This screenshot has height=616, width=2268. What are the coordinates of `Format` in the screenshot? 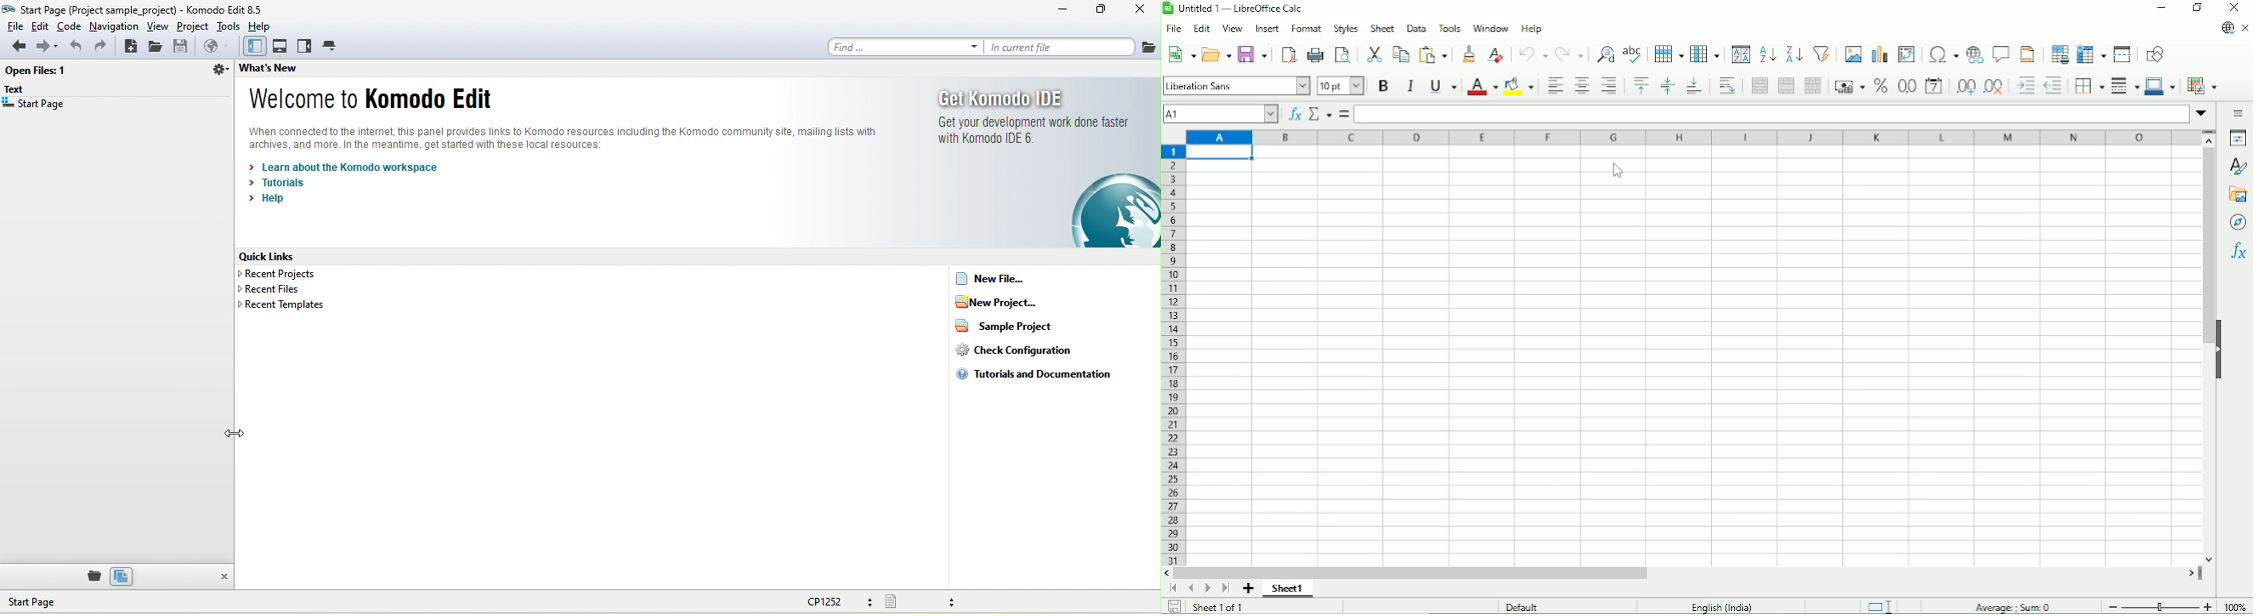 It's located at (1306, 29).